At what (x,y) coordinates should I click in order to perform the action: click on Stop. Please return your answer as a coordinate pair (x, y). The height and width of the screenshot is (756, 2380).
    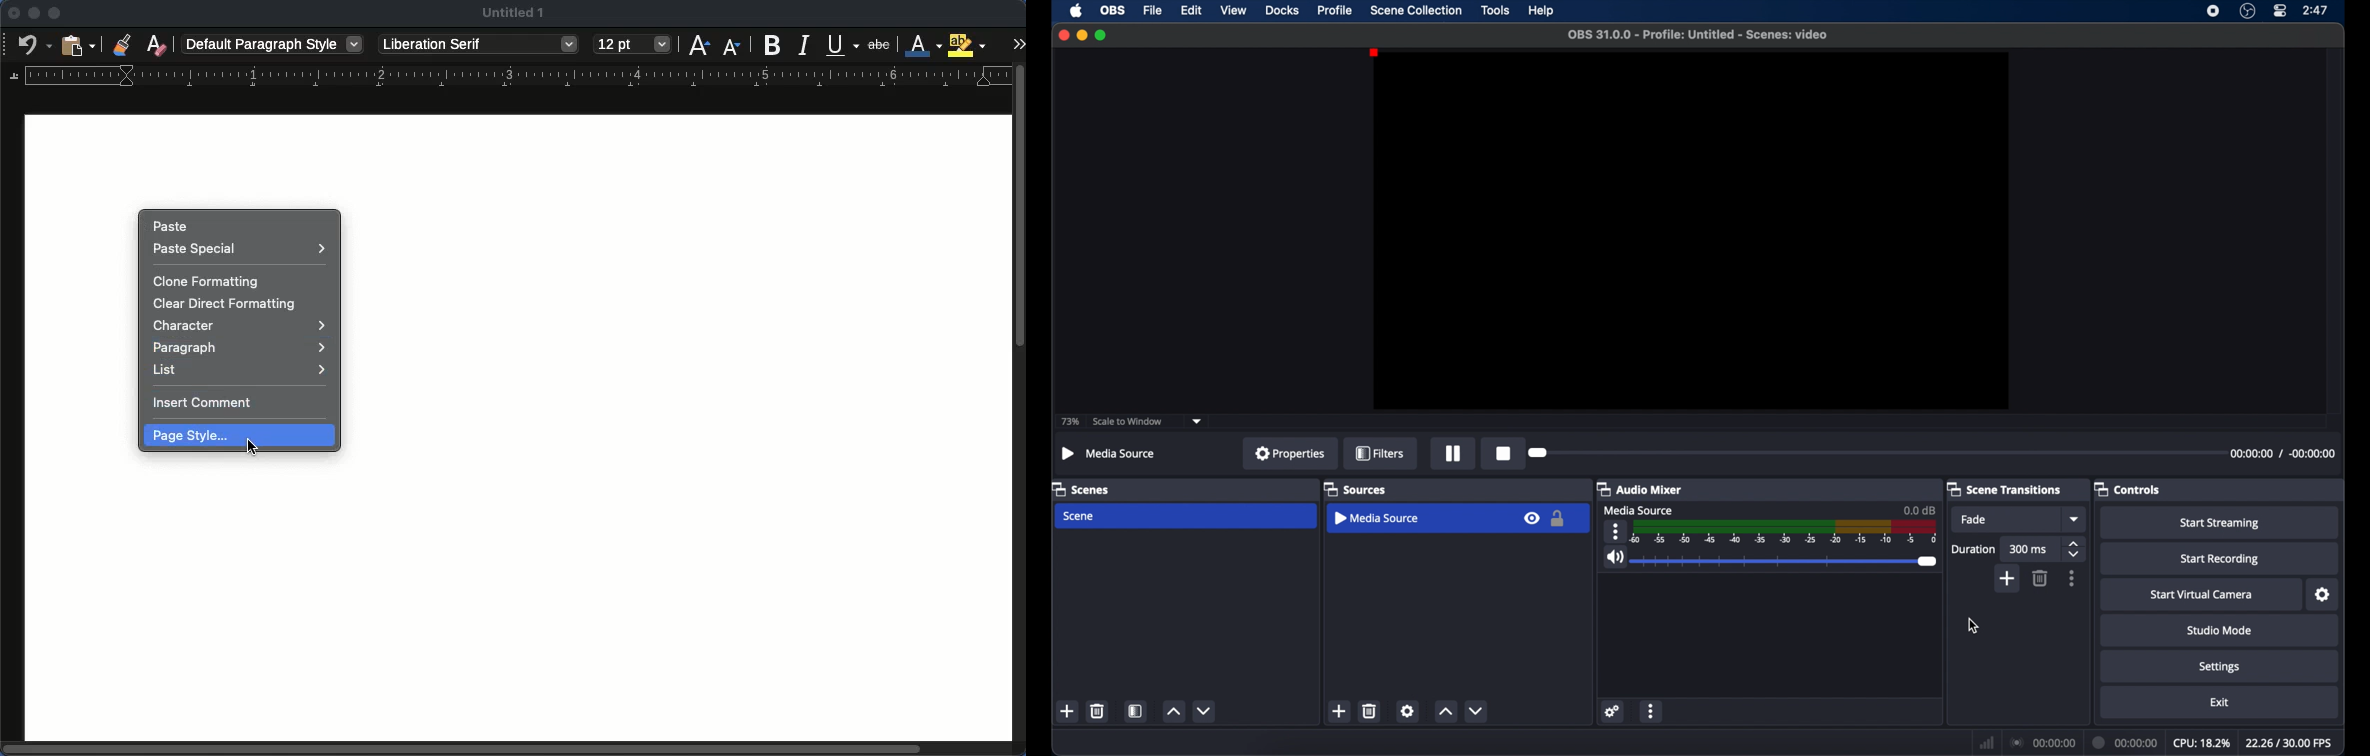
    Looking at the image, I should click on (1500, 454).